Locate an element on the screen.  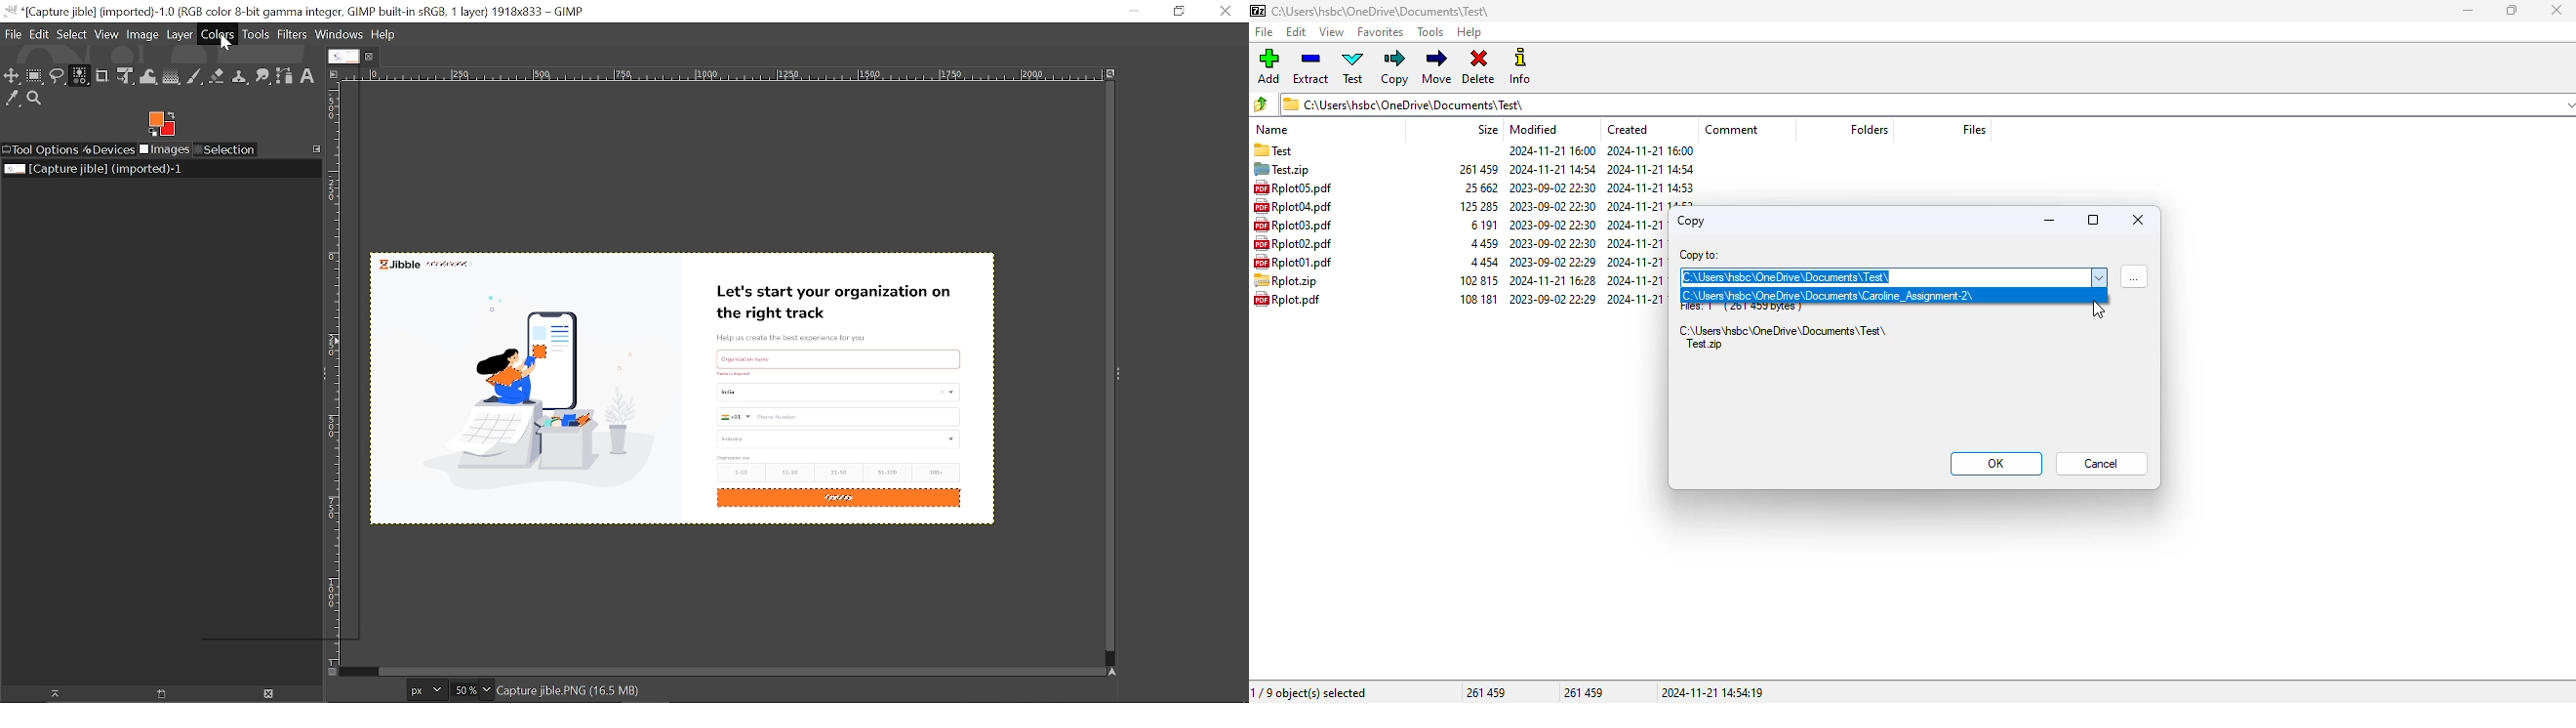
modified date & time is located at coordinates (1553, 207).